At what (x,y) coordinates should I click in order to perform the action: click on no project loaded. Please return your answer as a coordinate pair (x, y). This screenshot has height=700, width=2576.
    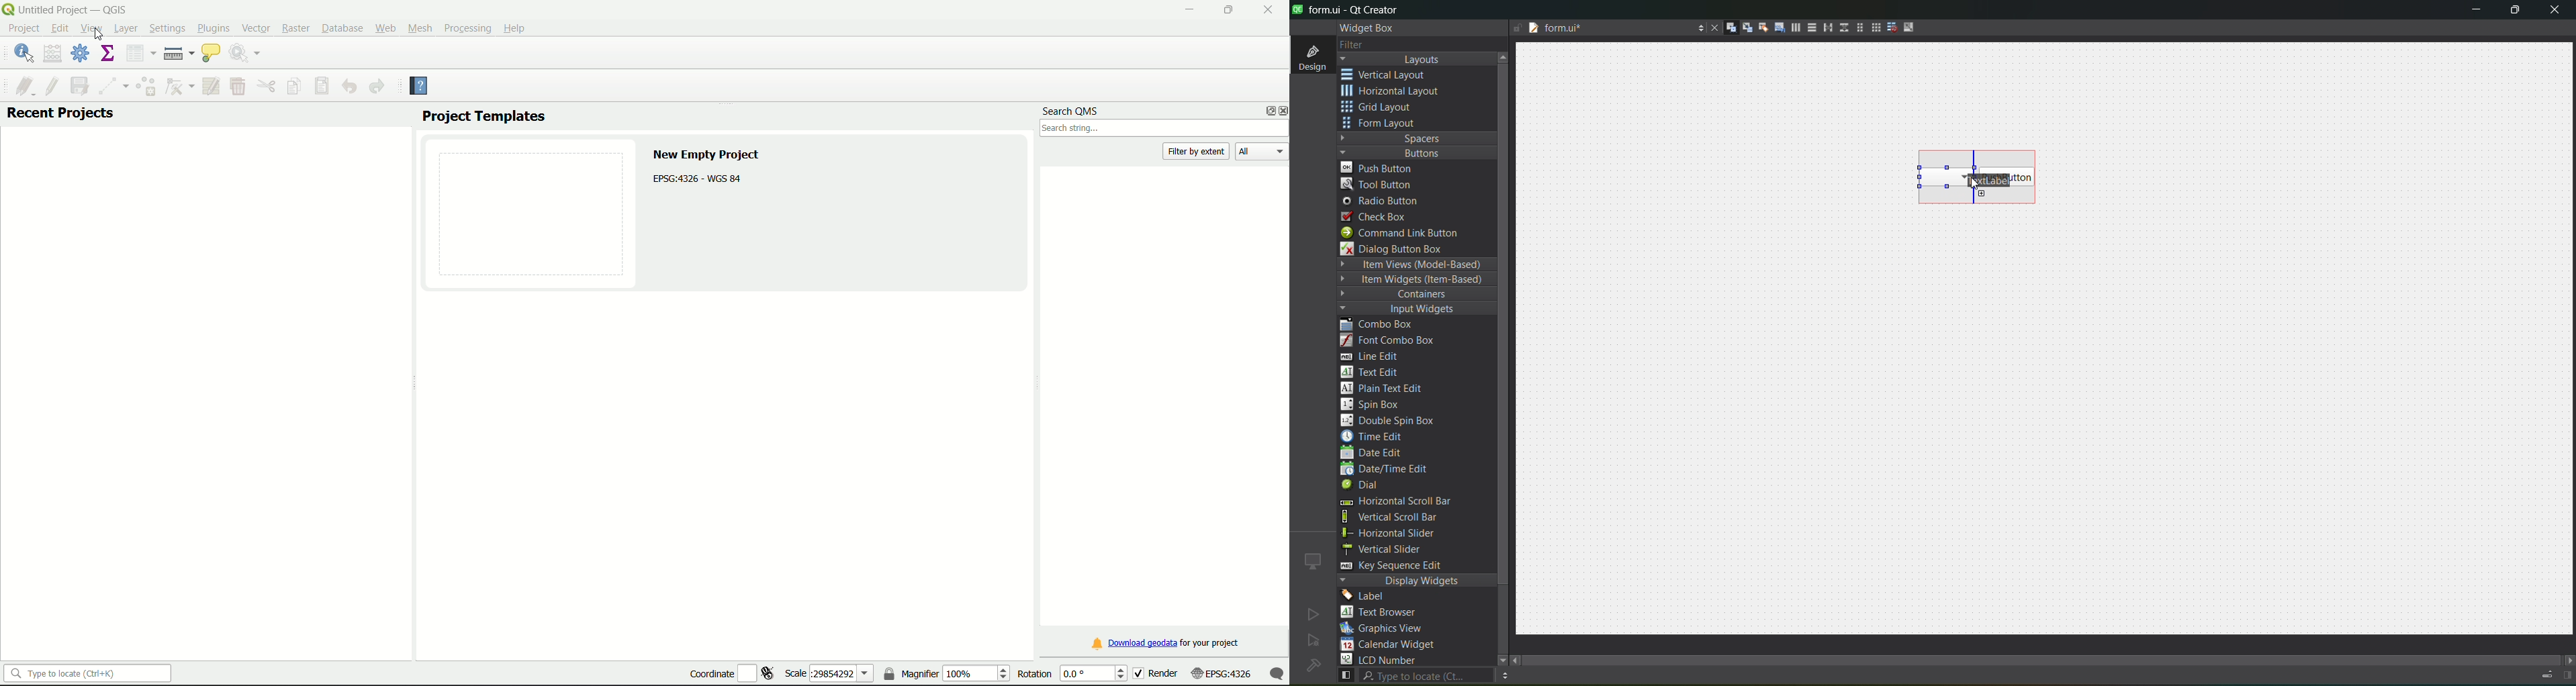
    Looking at the image, I should click on (1313, 665).